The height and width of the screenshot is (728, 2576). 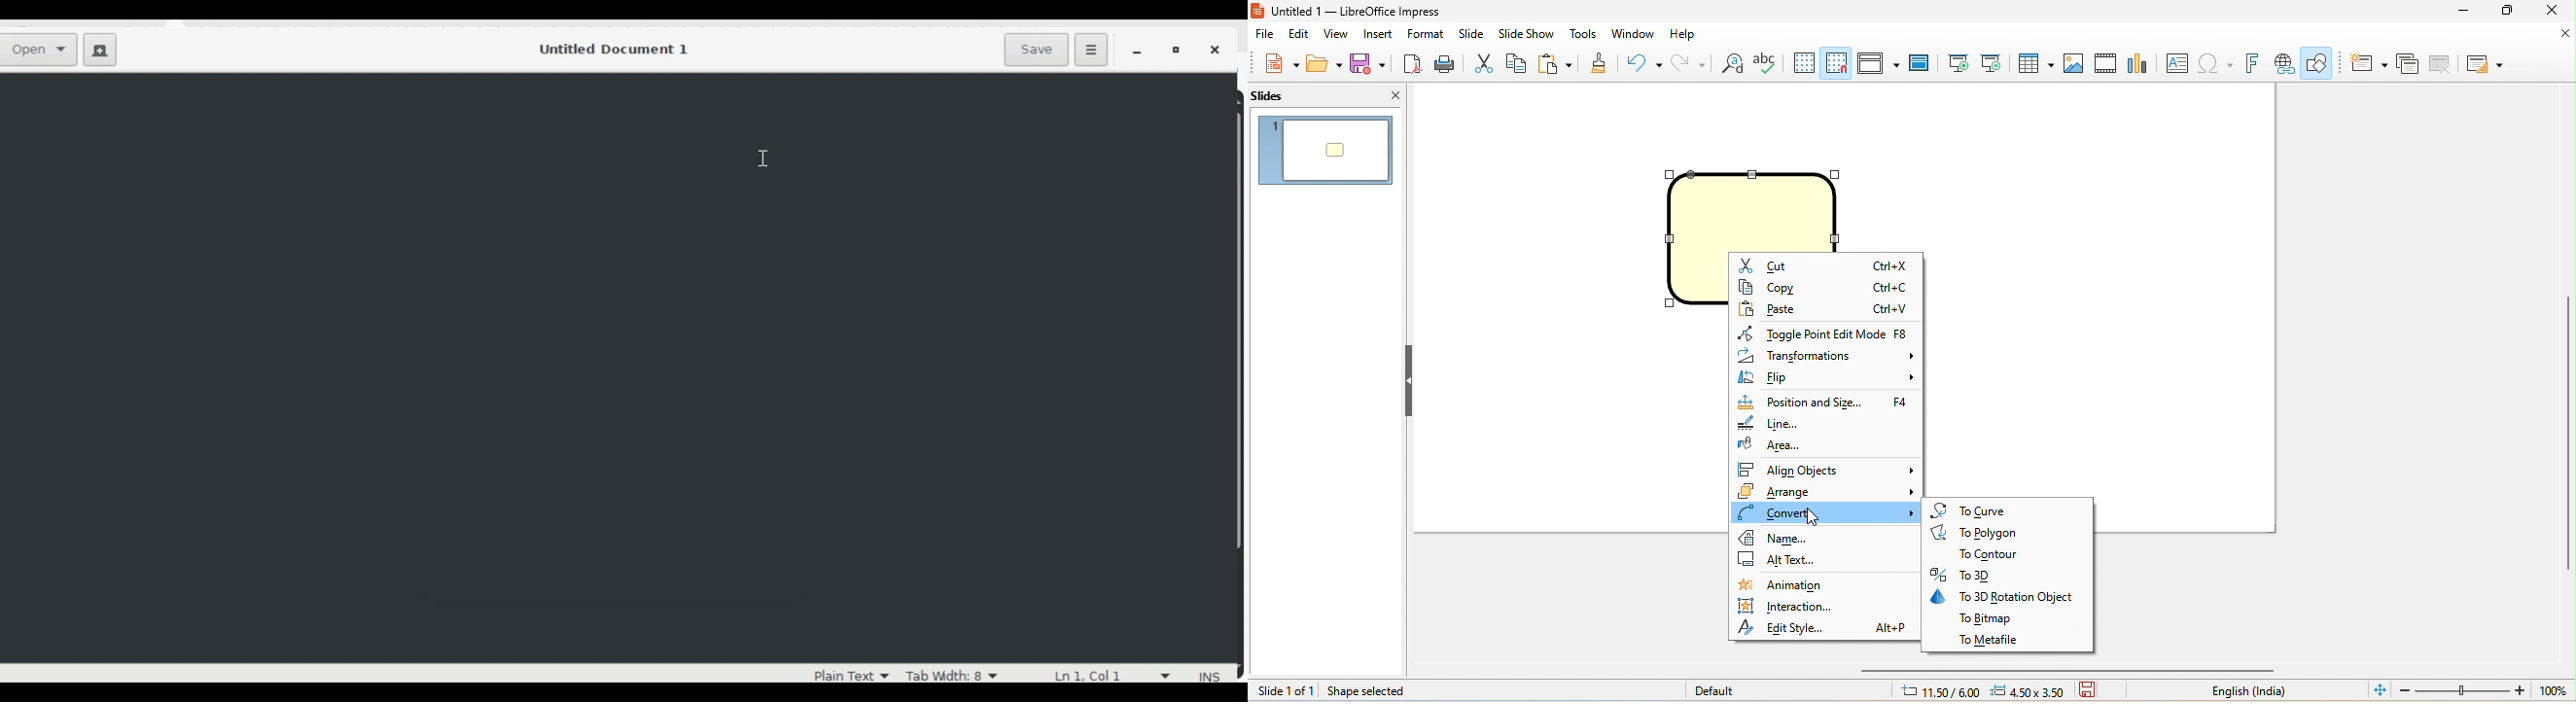 I want to click on cursor, so click(x=761, y=156).